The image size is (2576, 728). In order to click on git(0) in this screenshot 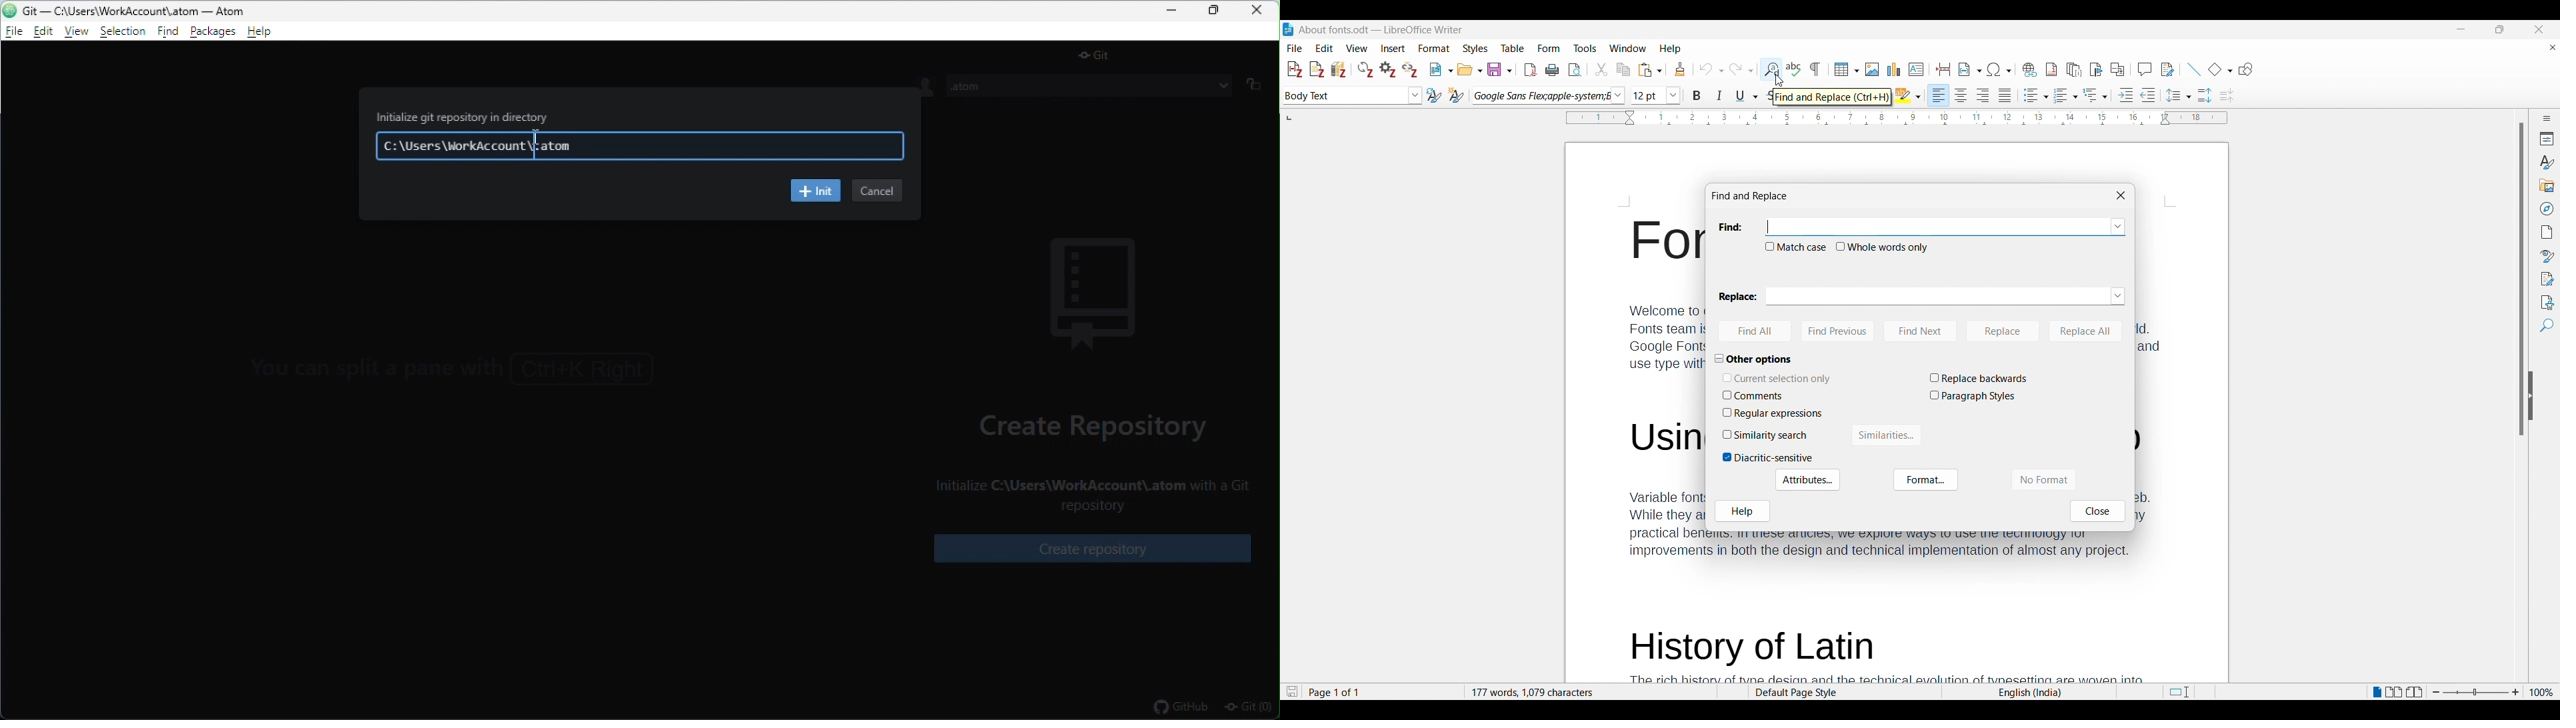, I will do `click(1249, 709)`.